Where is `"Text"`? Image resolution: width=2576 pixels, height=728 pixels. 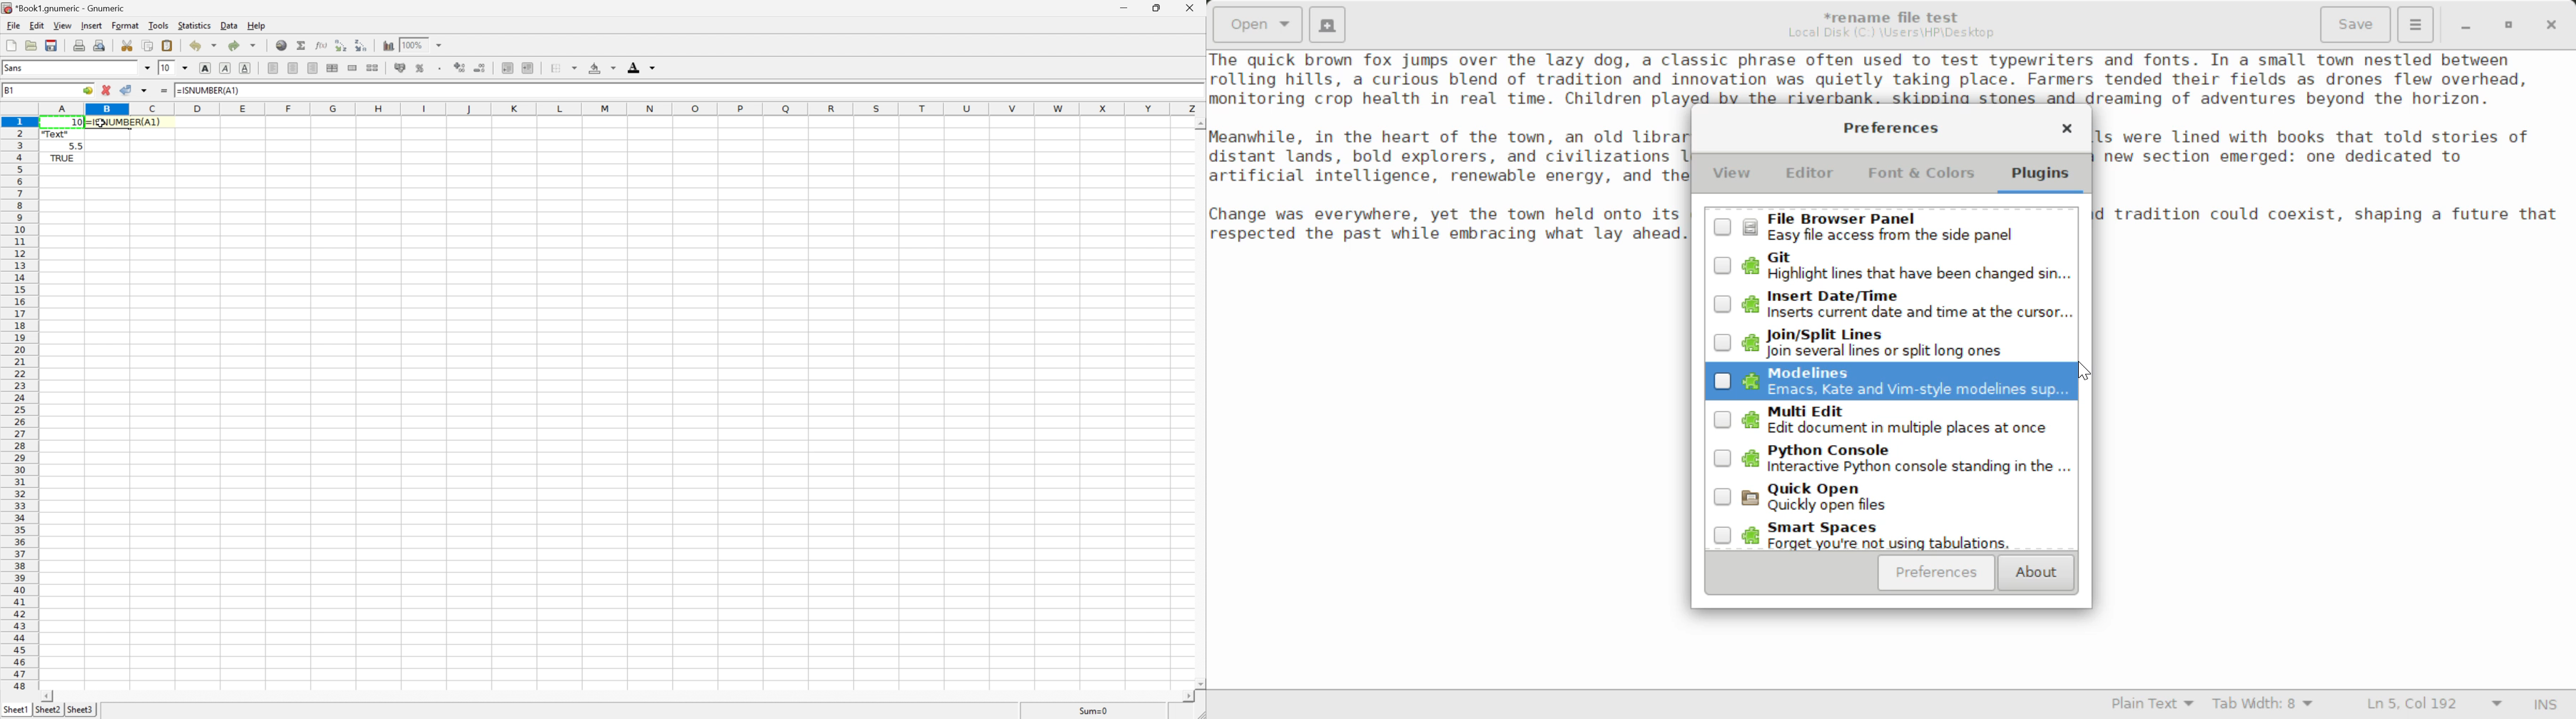 "Text" is located at coordinates (55, 136).